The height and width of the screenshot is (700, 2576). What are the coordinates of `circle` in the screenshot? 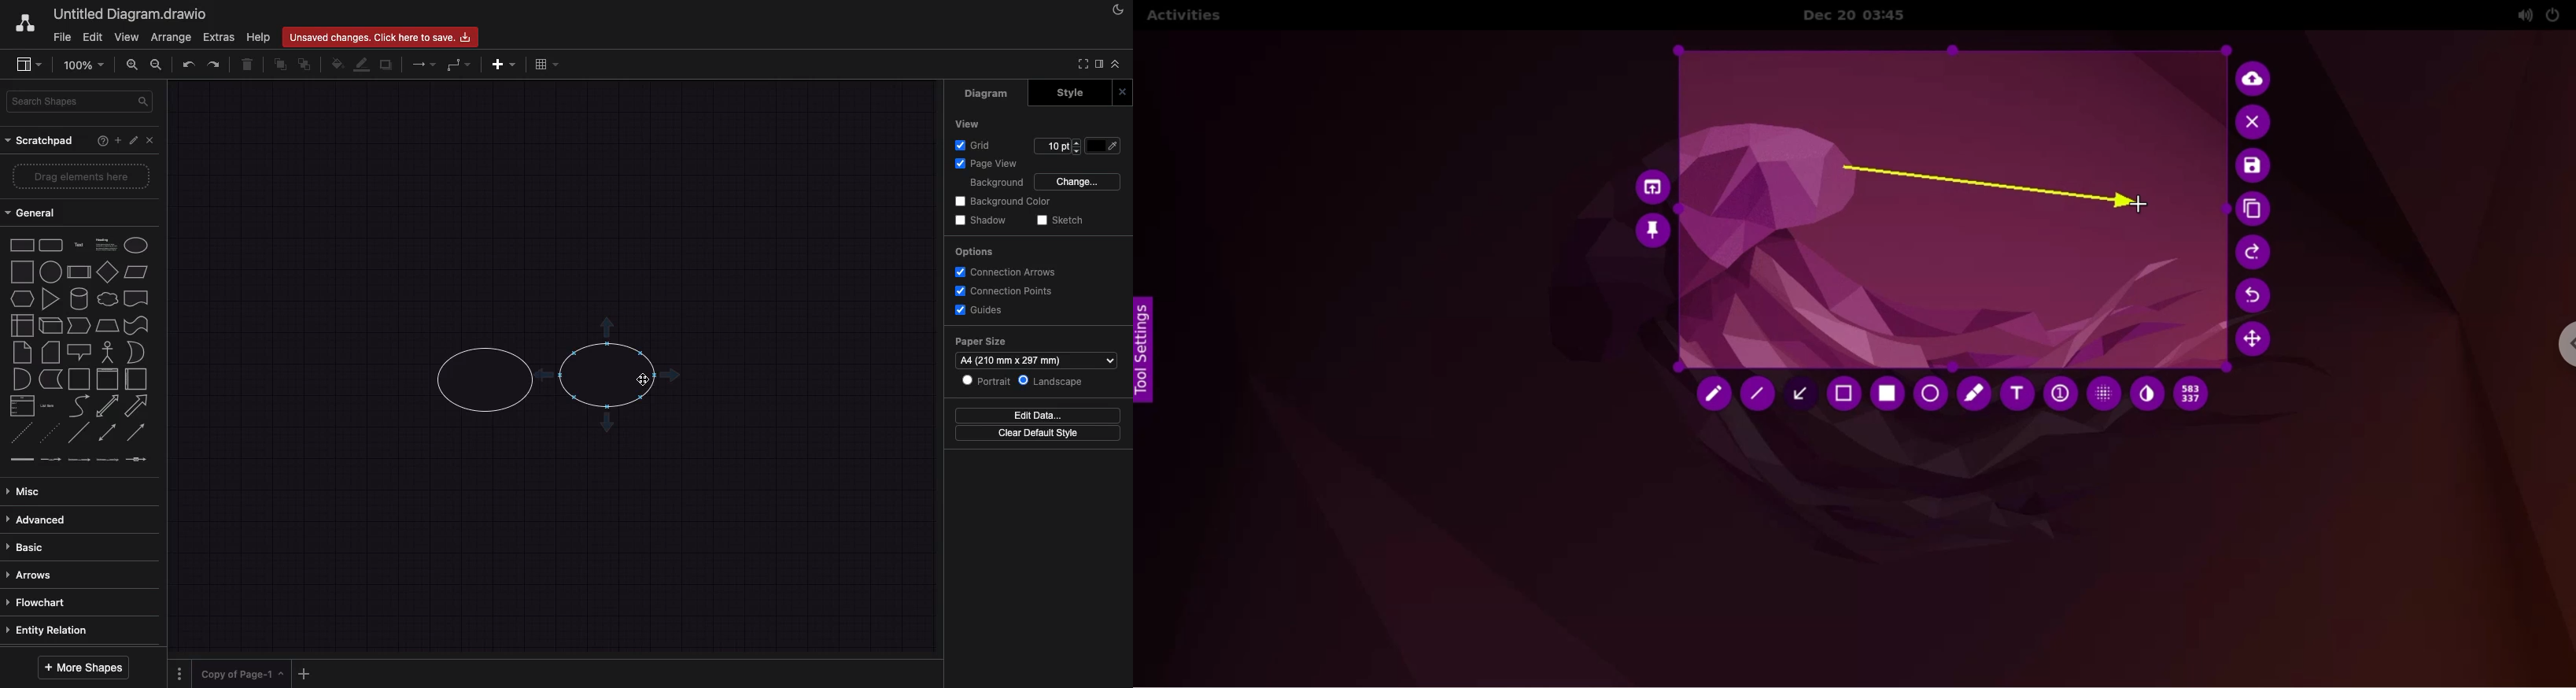 It's located at (51, 272).